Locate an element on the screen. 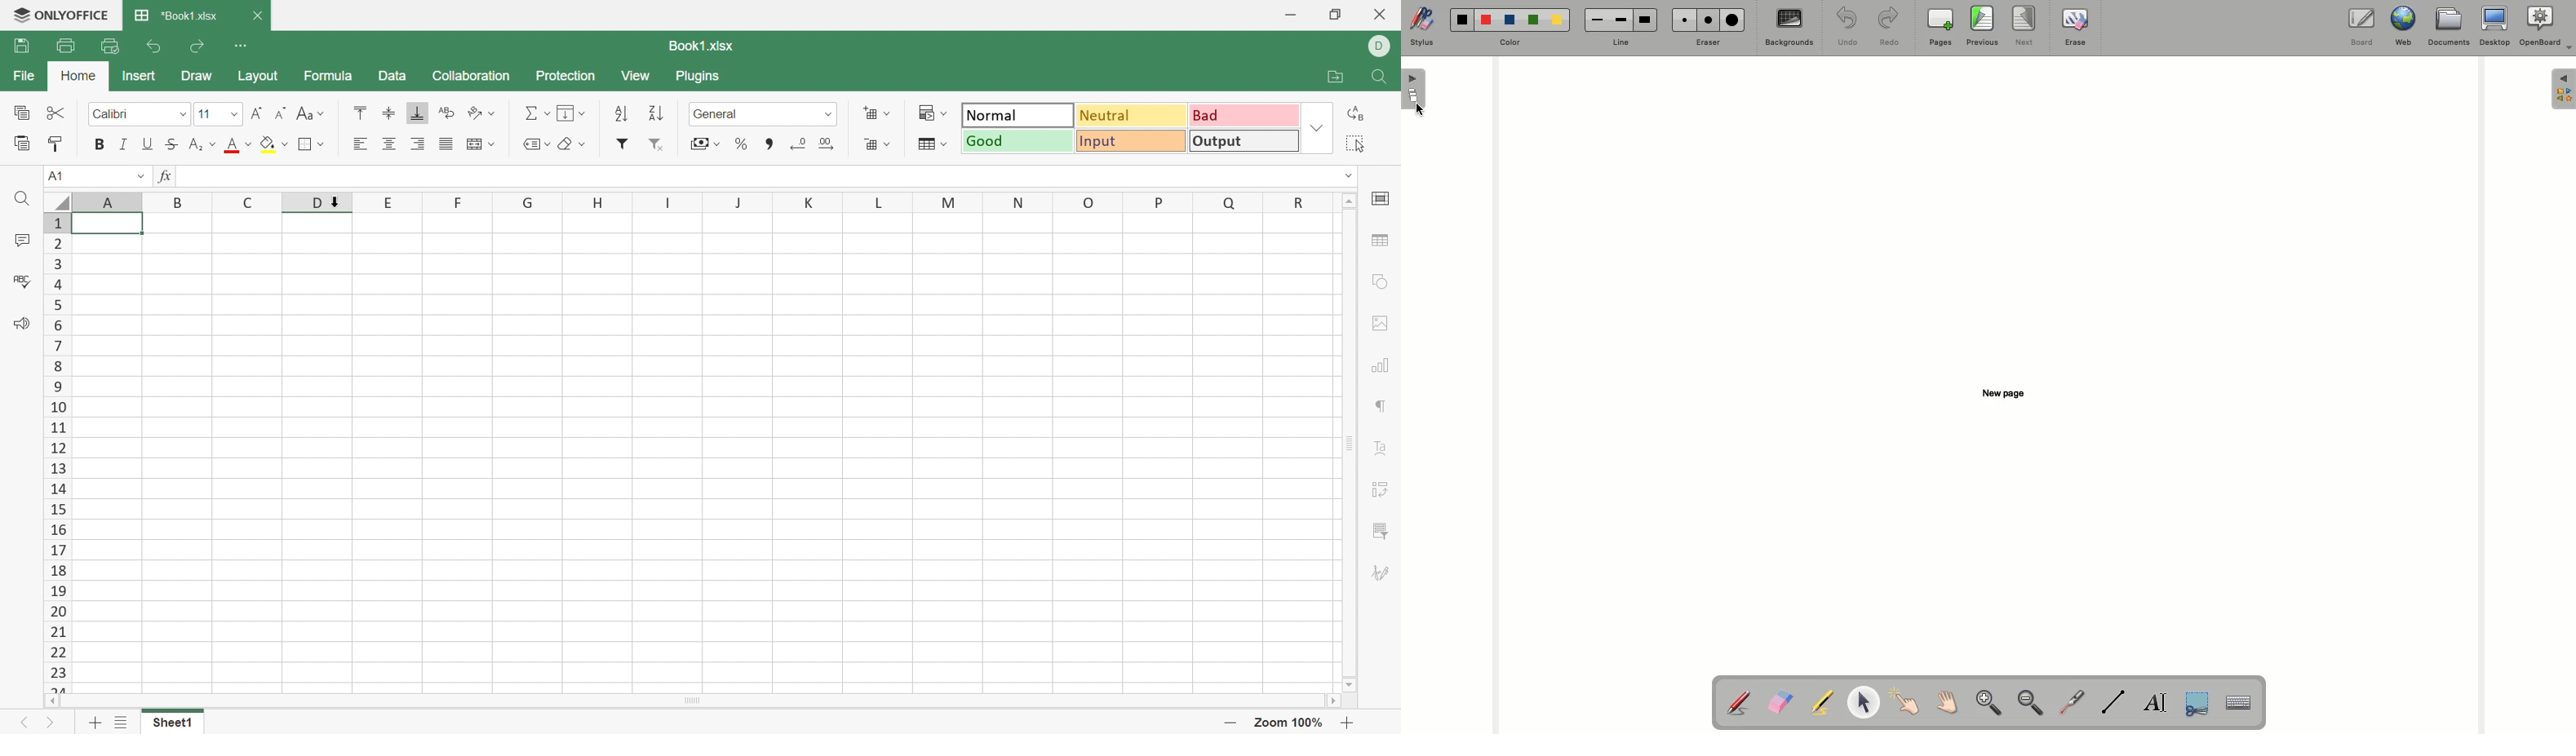 This screenshot has width=2576, height=756. 11 is located at coordinates (204, 113).